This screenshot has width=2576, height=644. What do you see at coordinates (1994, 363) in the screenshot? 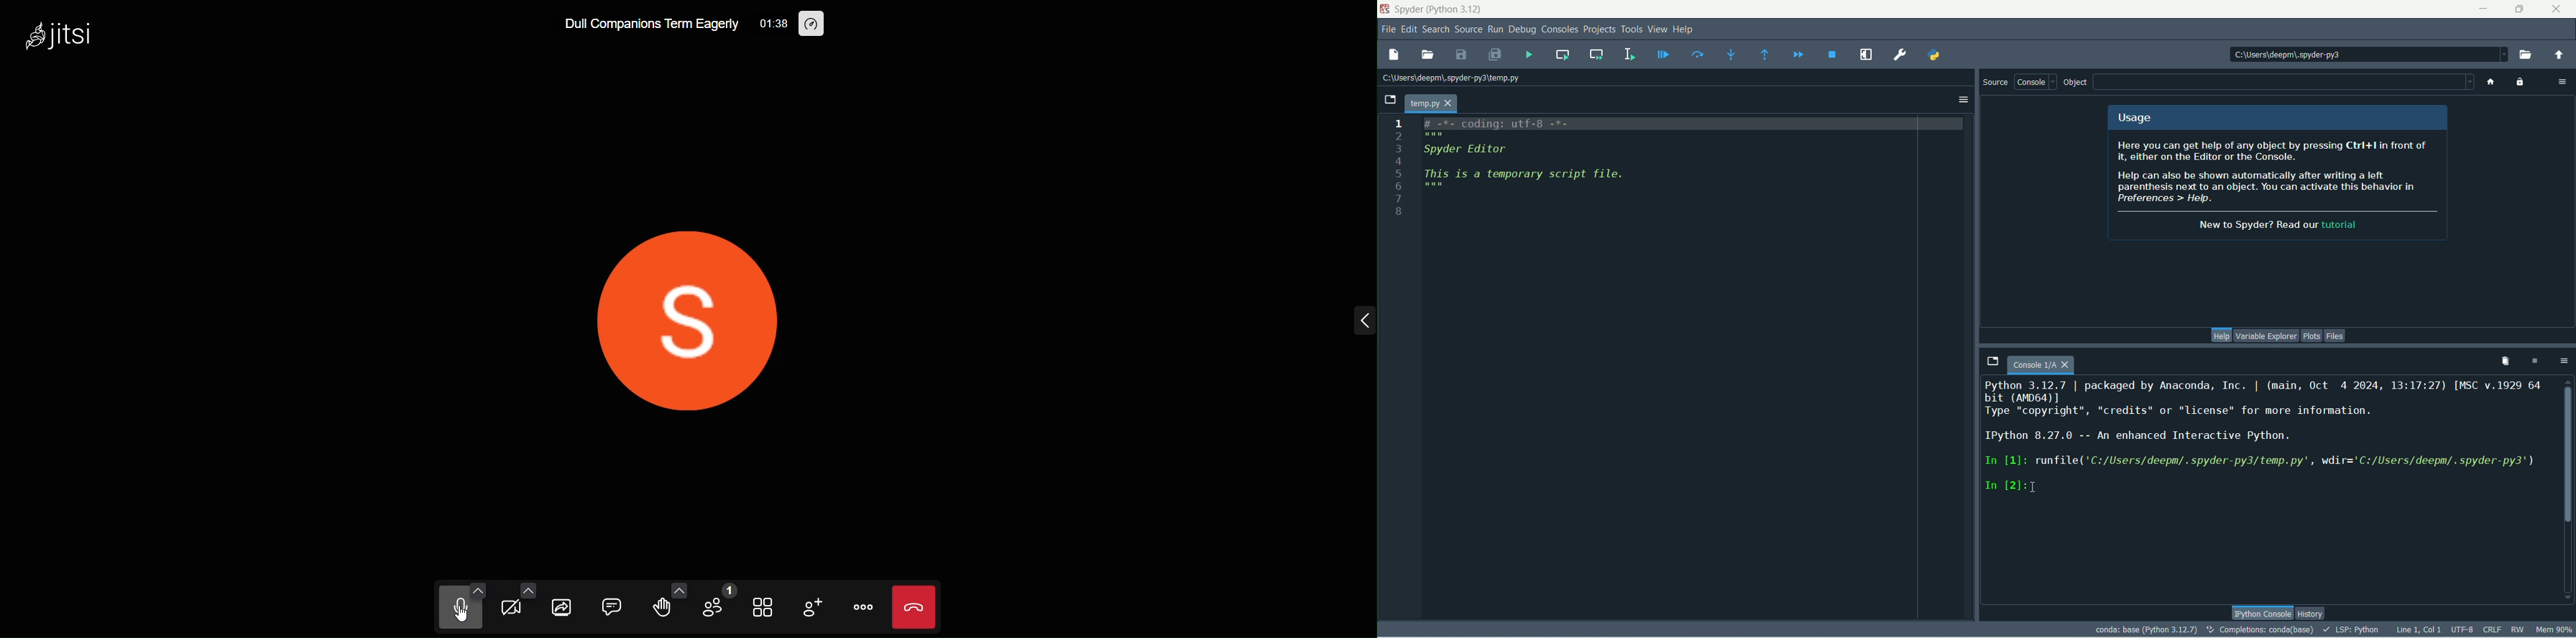
I see `browse tabs` at bounding box center [1994, 363].